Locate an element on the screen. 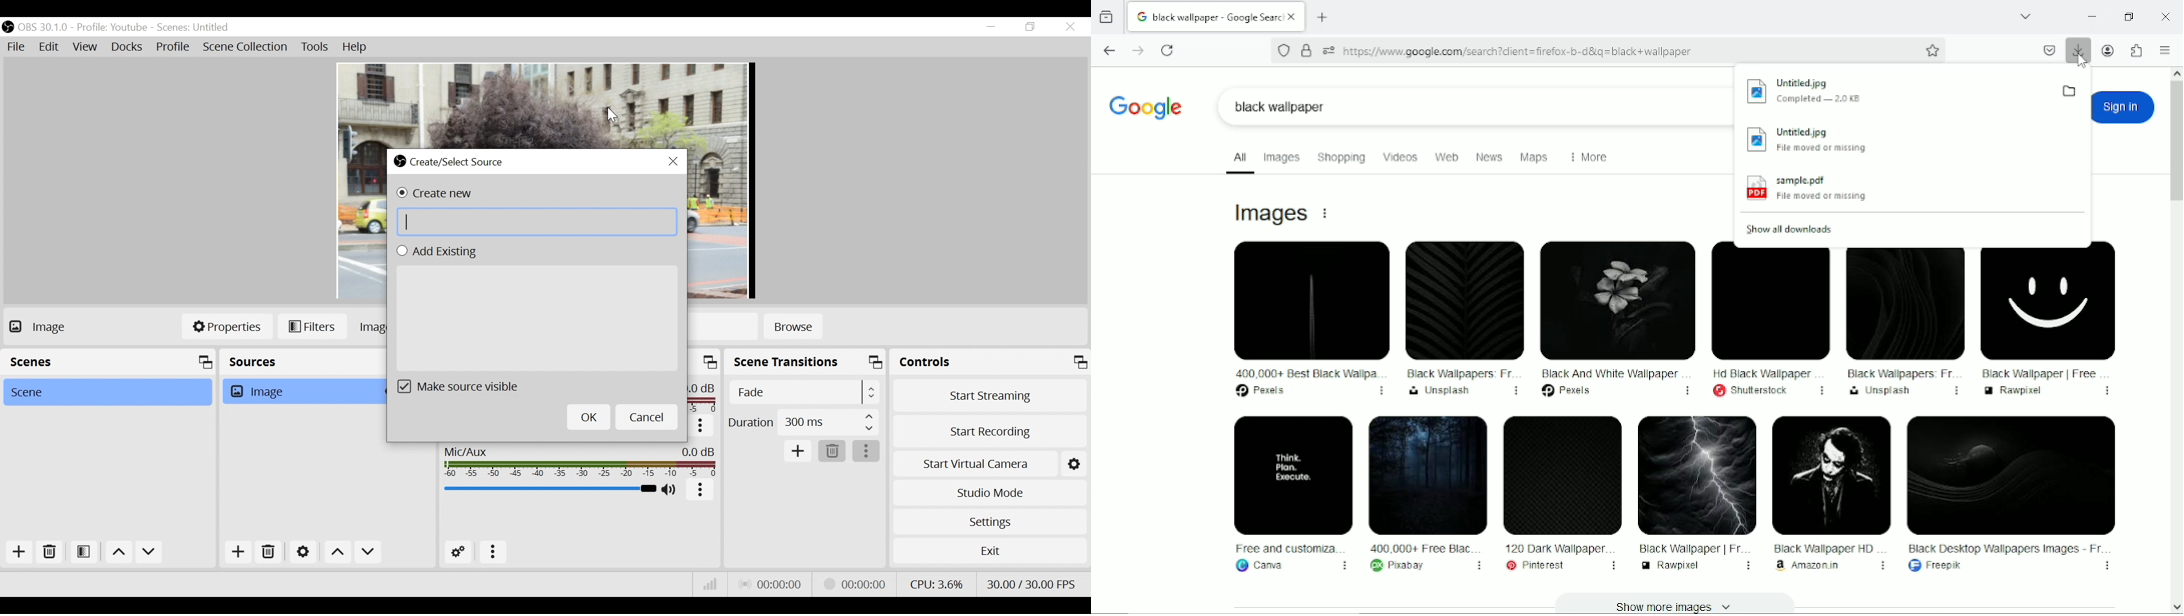 The image size is (2184, 616). Start Virtual Camera is located at coordinates (974, 464).